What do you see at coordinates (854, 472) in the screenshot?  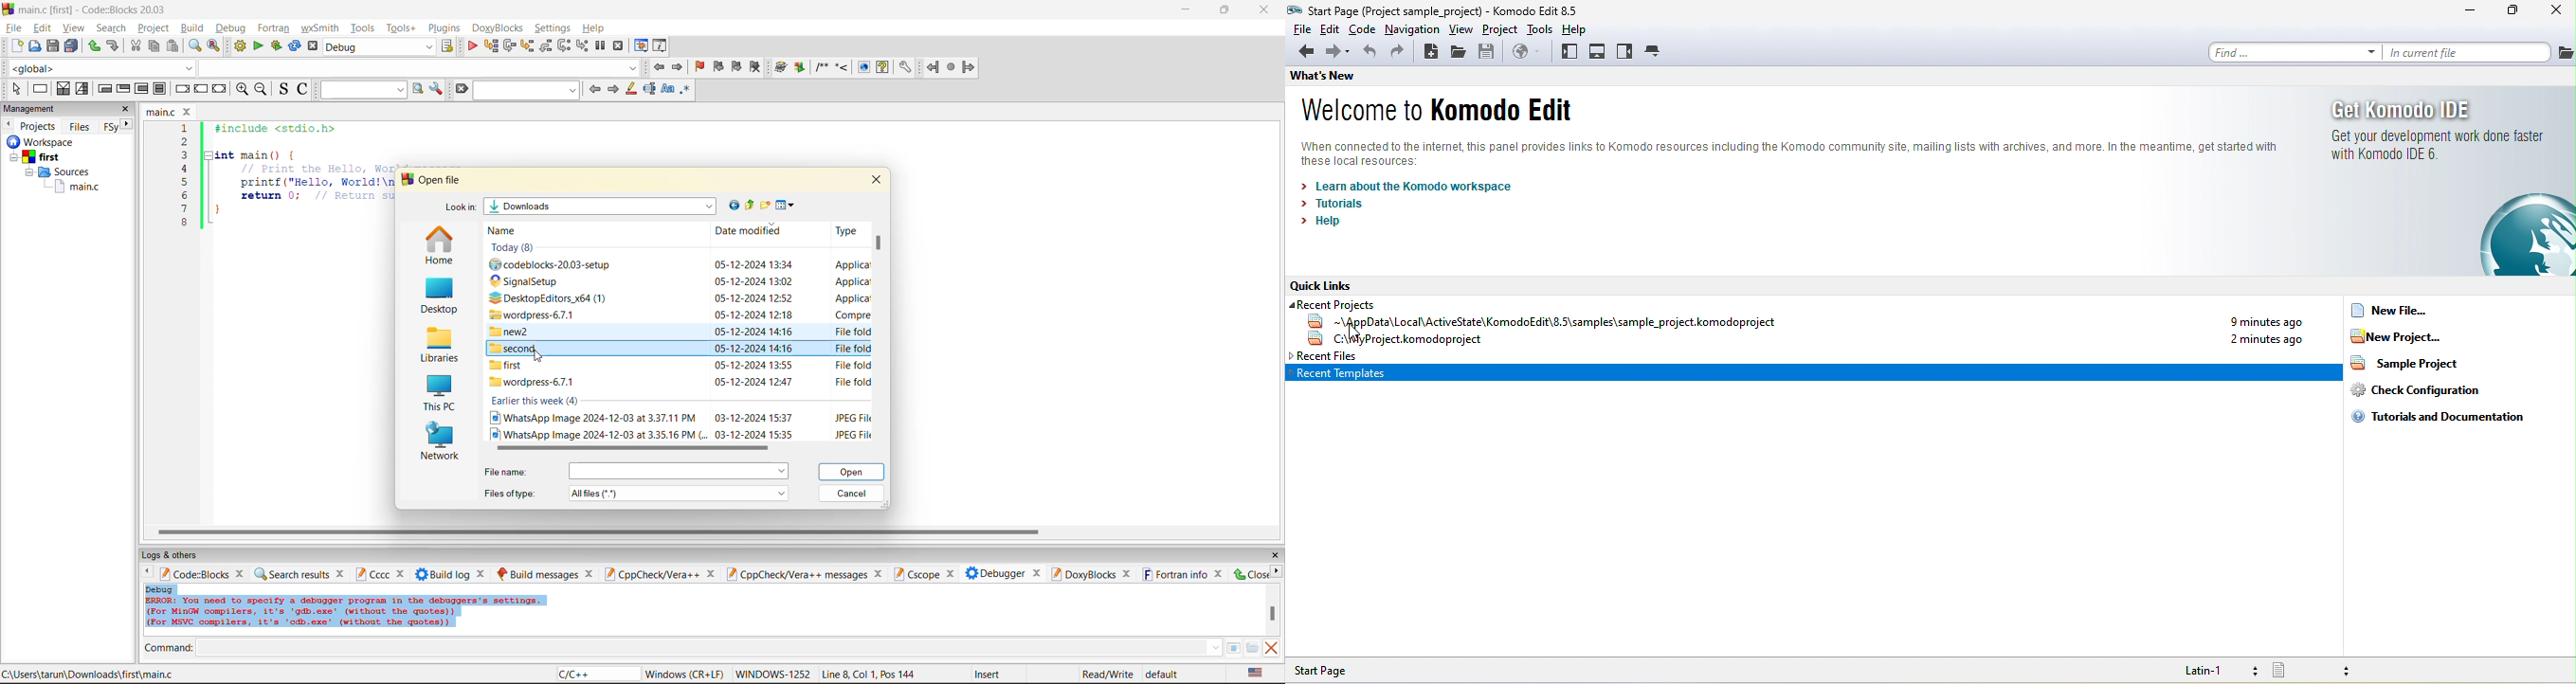 I see `open` at bounding box center [854, 472].